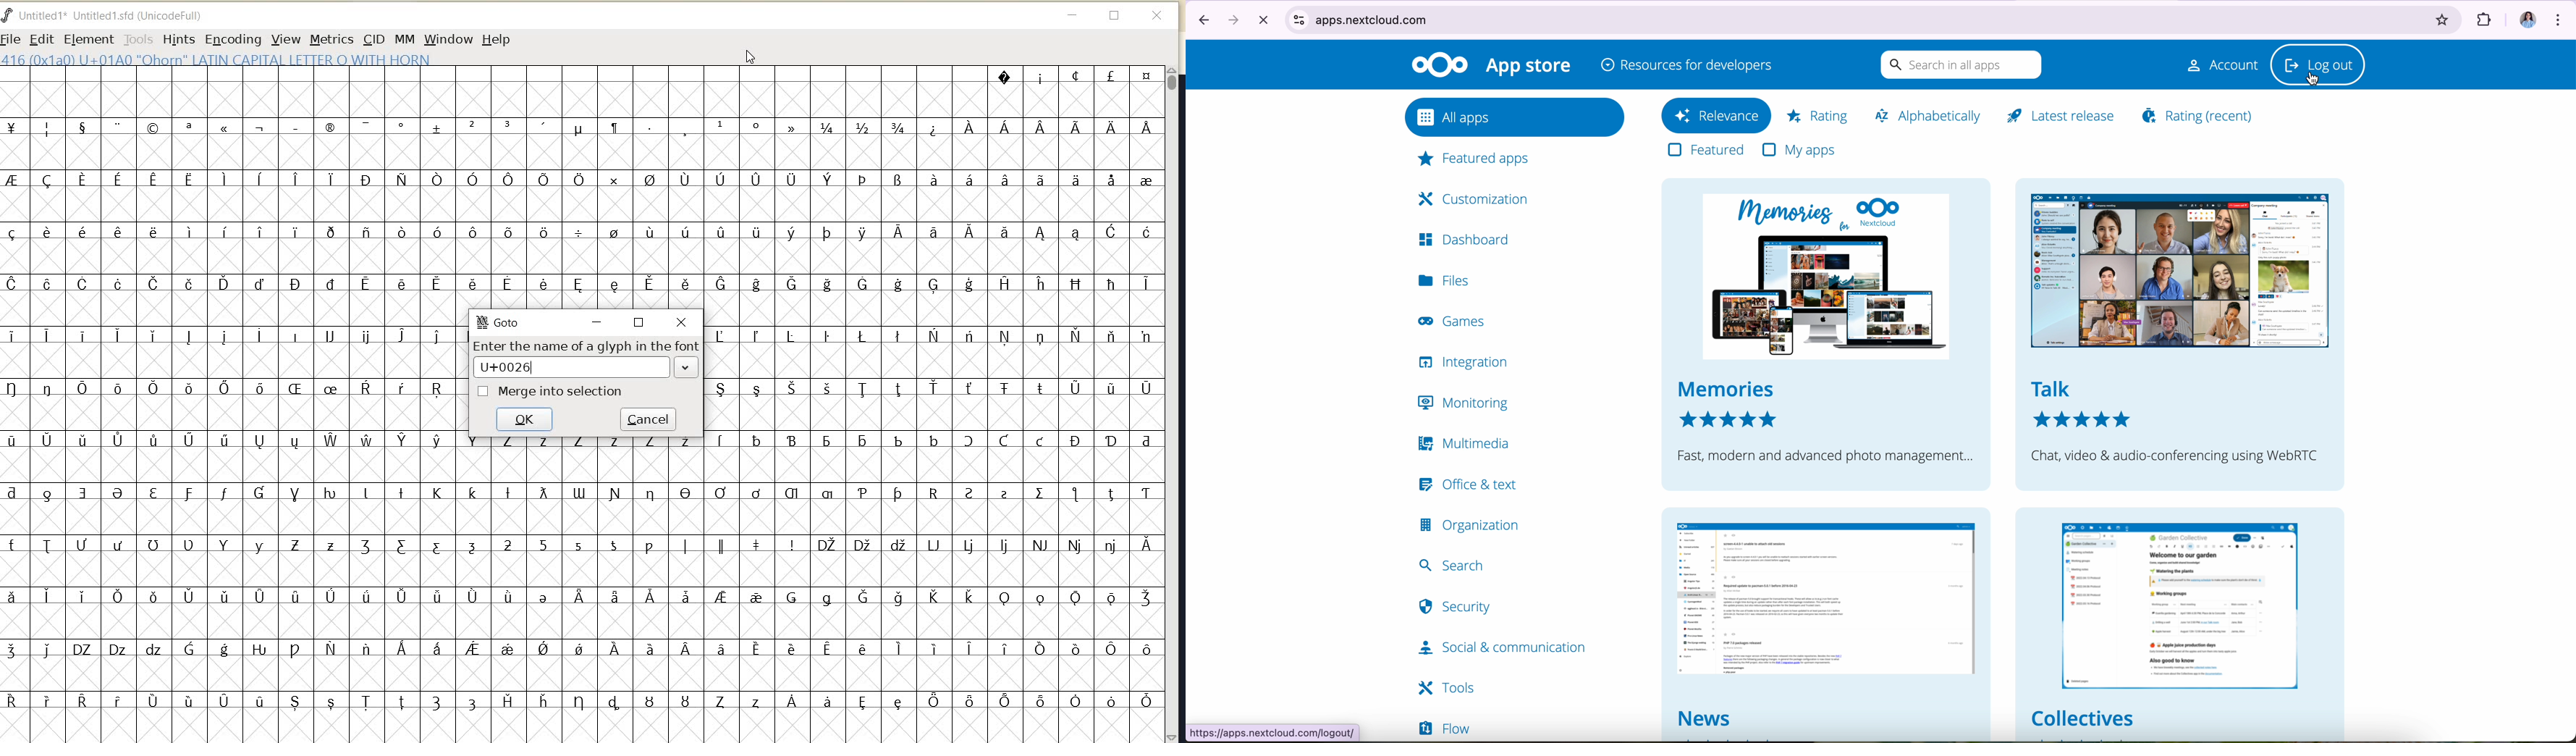 This screenshot has height=756, width=2576. Describe the element at coordinates (1687, 66) in the screenshot. I see `resources for developers` at that location.